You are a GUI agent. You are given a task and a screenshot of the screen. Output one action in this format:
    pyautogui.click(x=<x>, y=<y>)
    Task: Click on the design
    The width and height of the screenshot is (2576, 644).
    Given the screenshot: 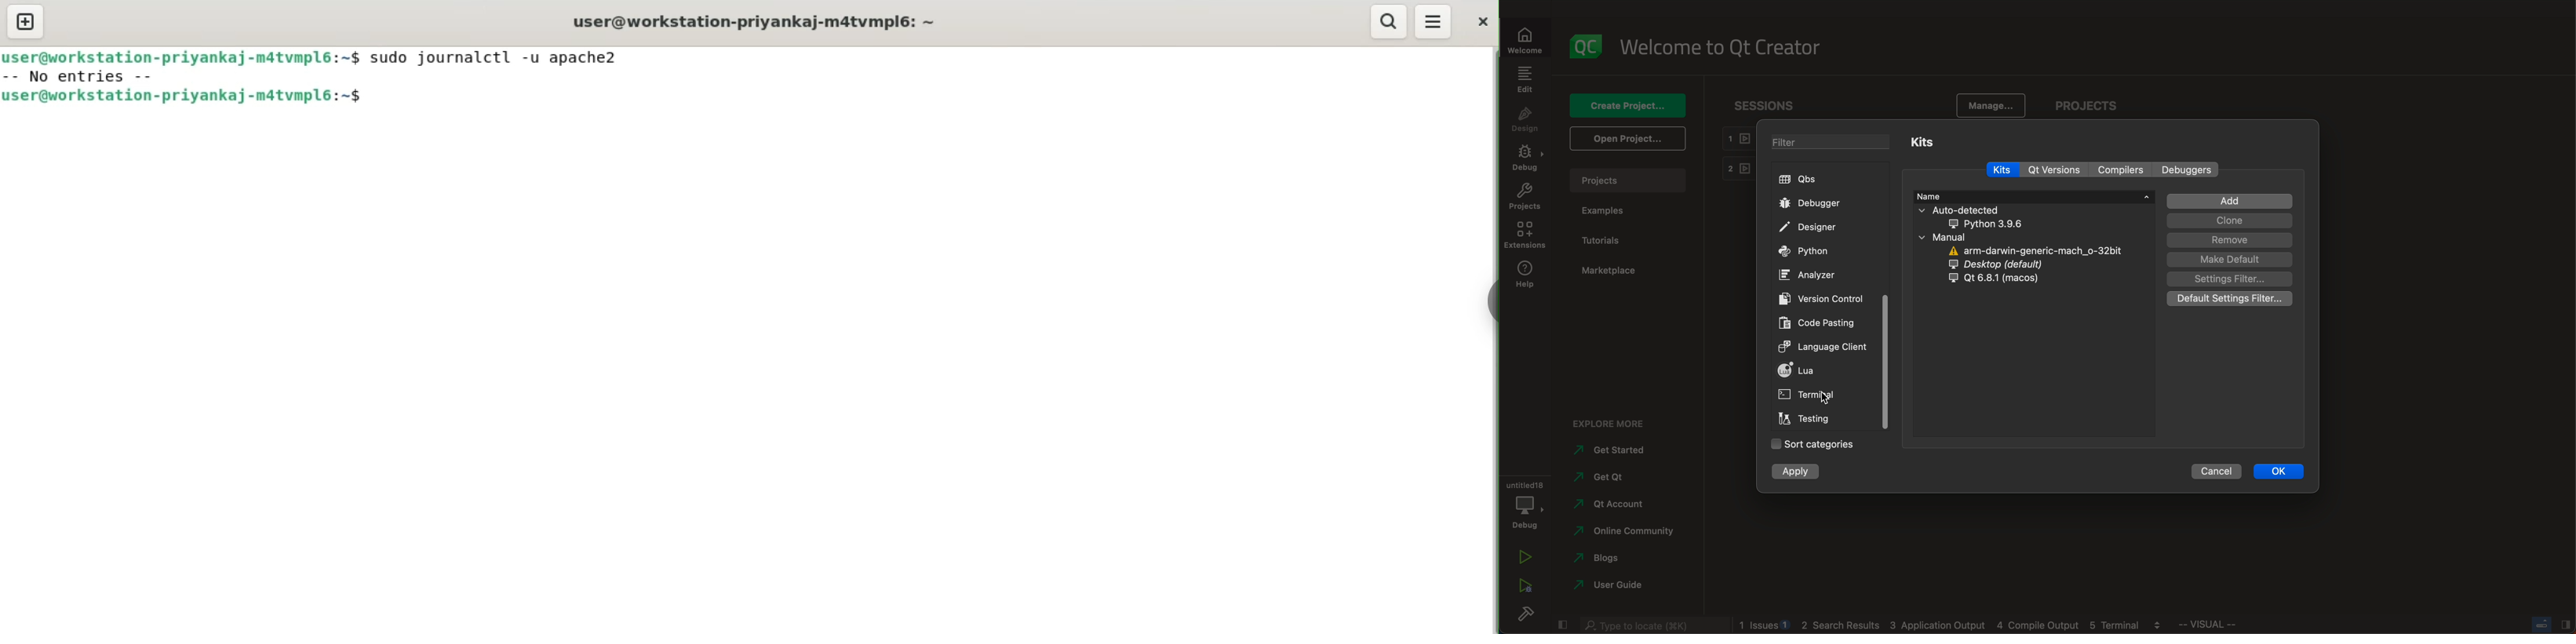 What is the action you would take?
    pyautogui.click(x=1527, y=119)
    